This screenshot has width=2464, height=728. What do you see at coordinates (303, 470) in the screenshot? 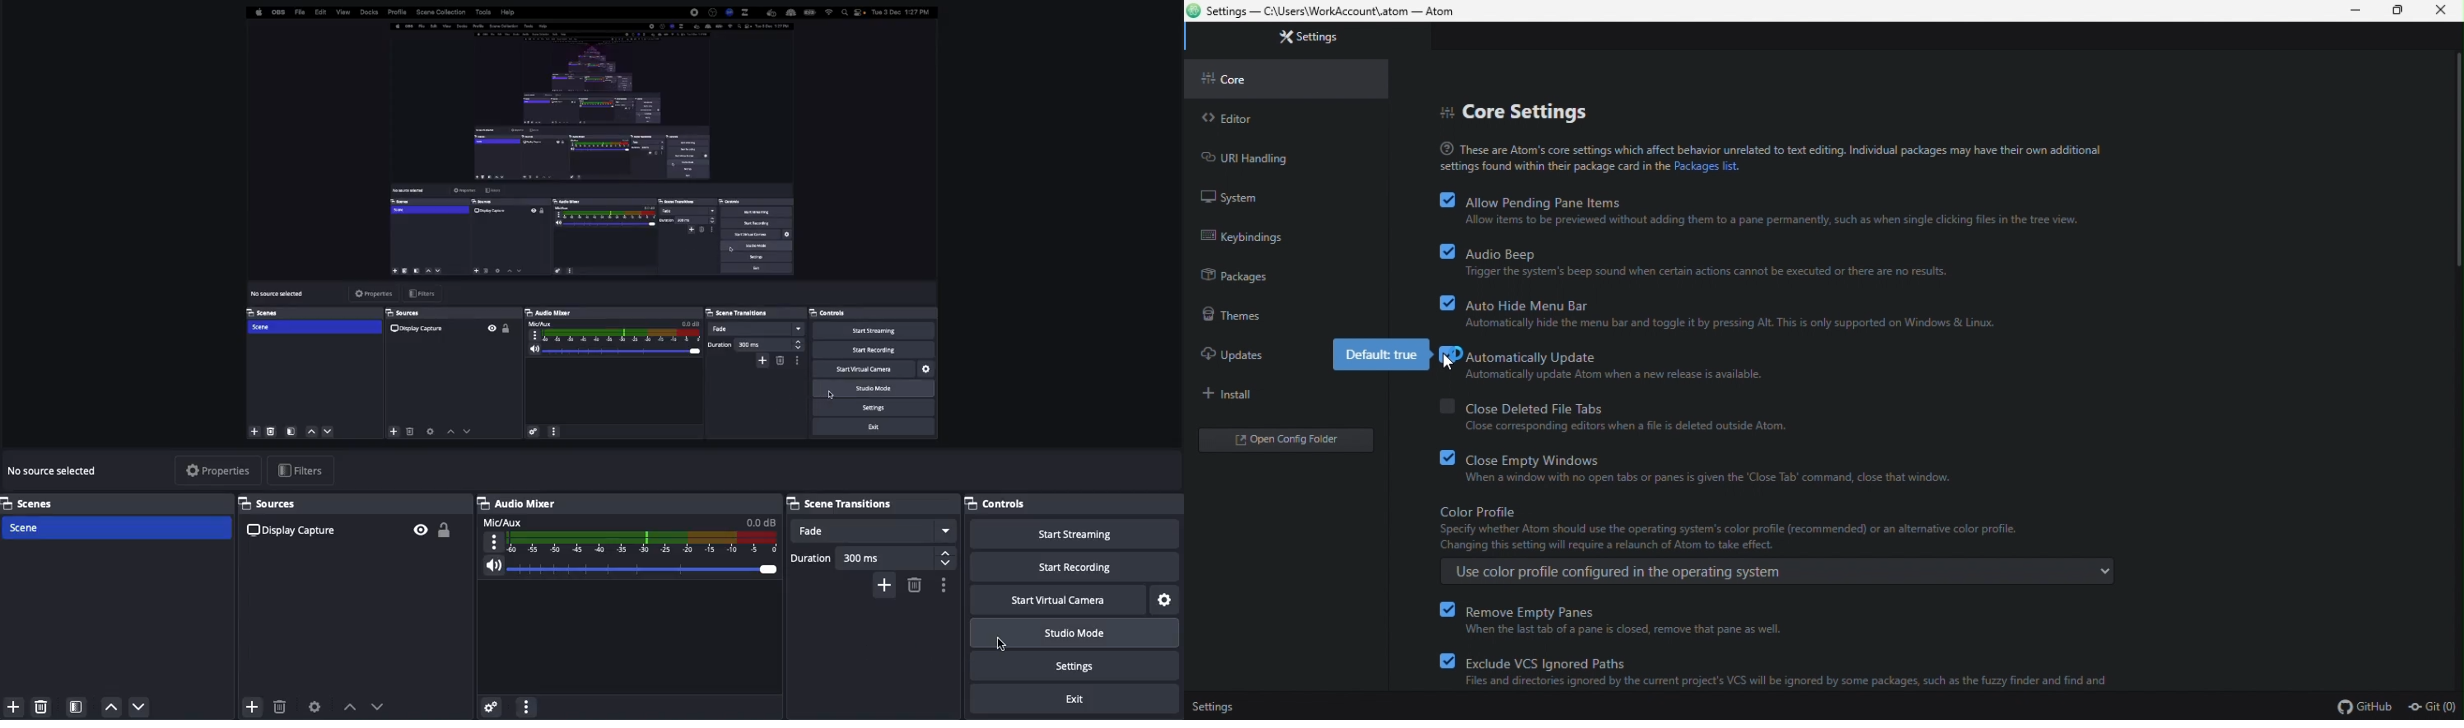
I see `Filters` at bounding box center [303, 470].